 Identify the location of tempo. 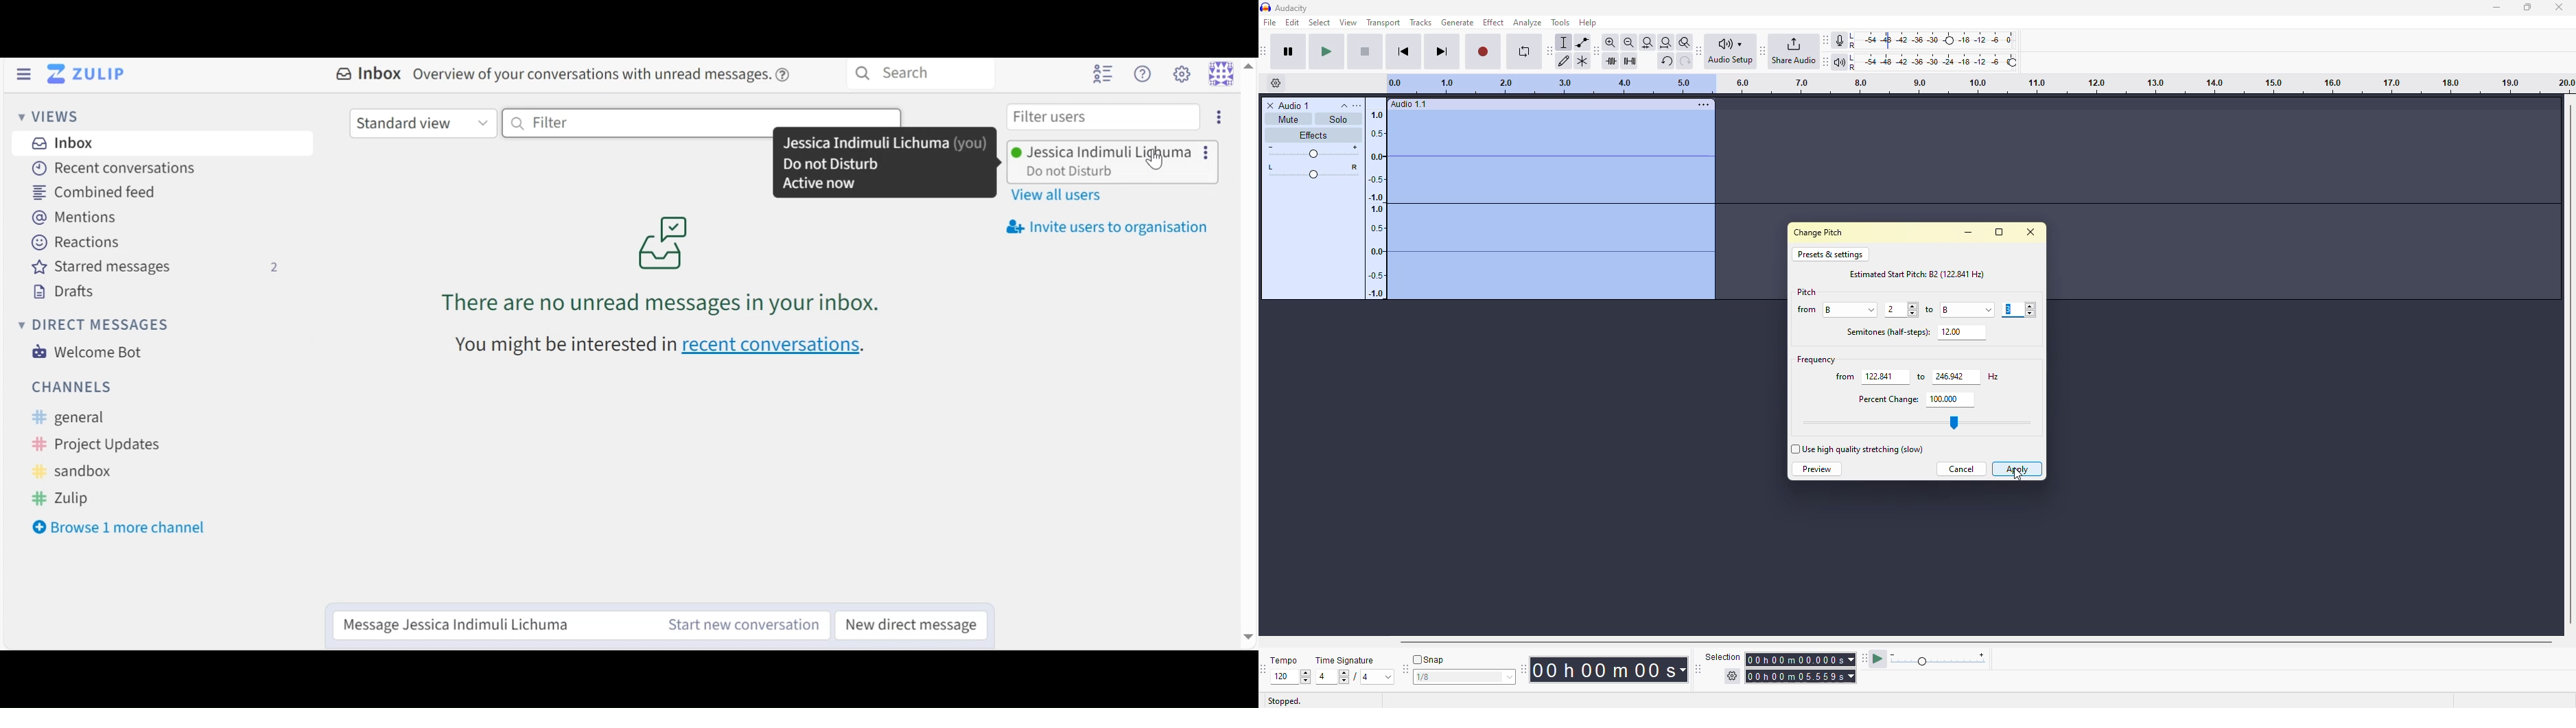
(1287, 659).